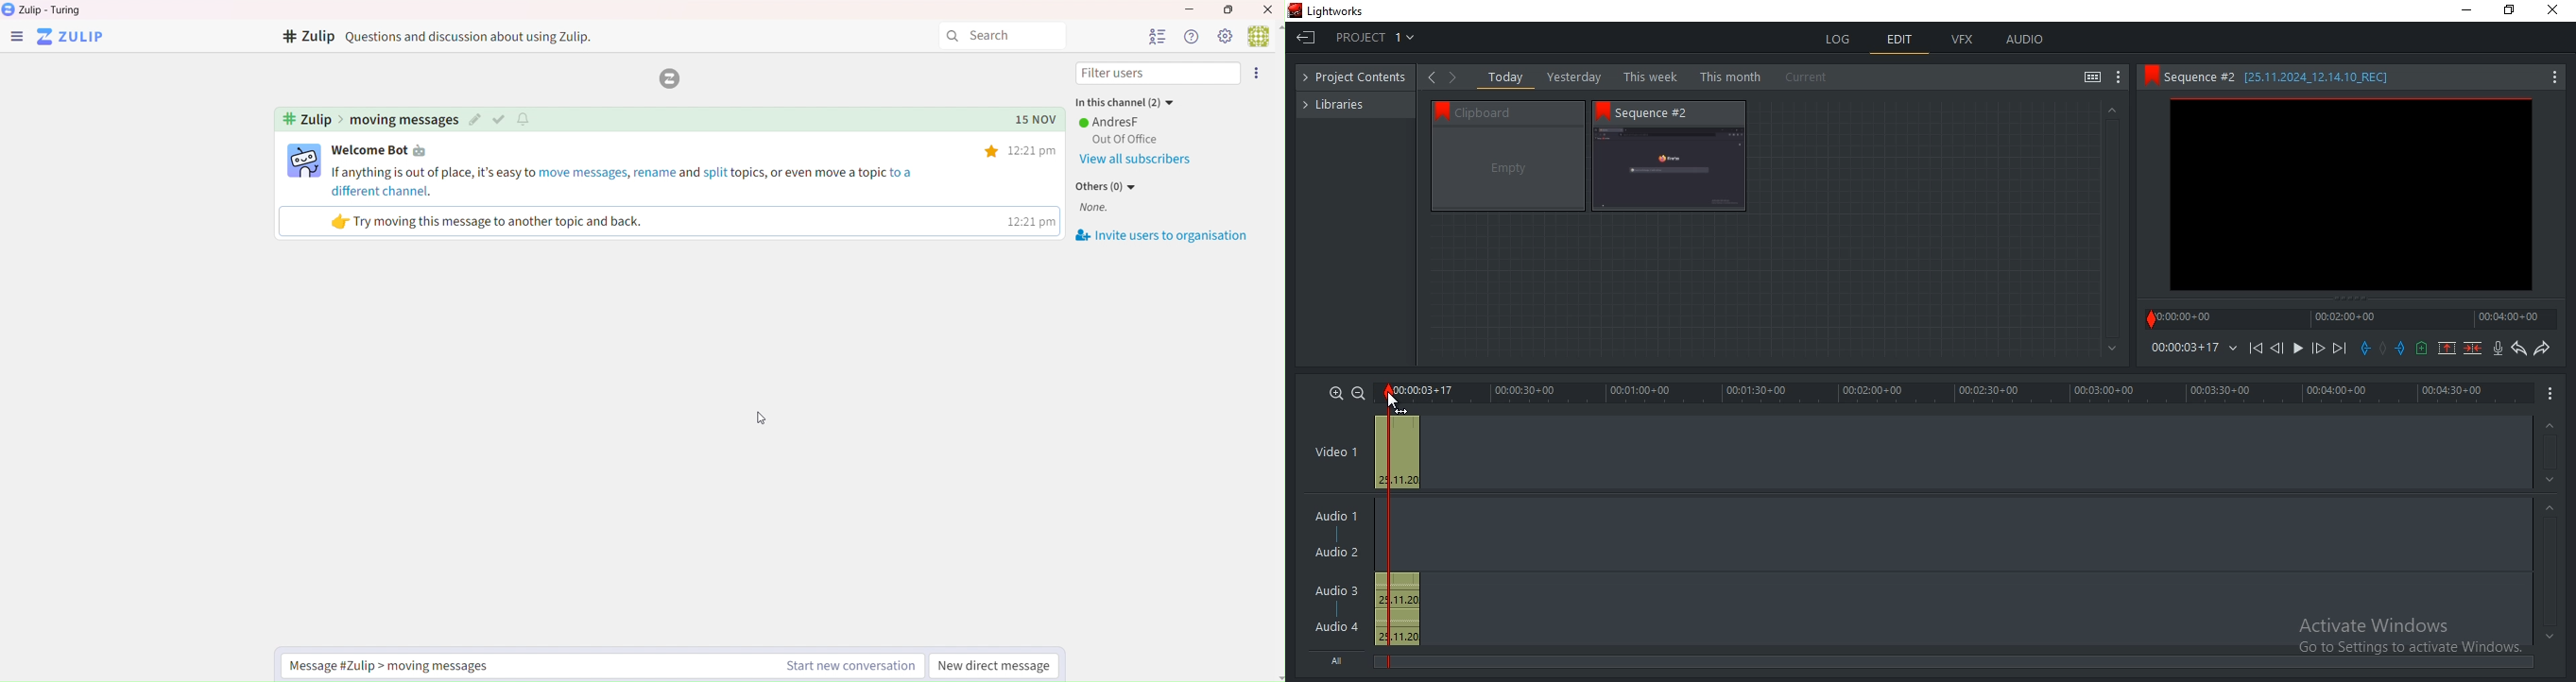 This screenshot has height=700, width=2576. Describe the element at coordinates (2553, 78) in the screenshot. I see `Show settings menu` at that location.